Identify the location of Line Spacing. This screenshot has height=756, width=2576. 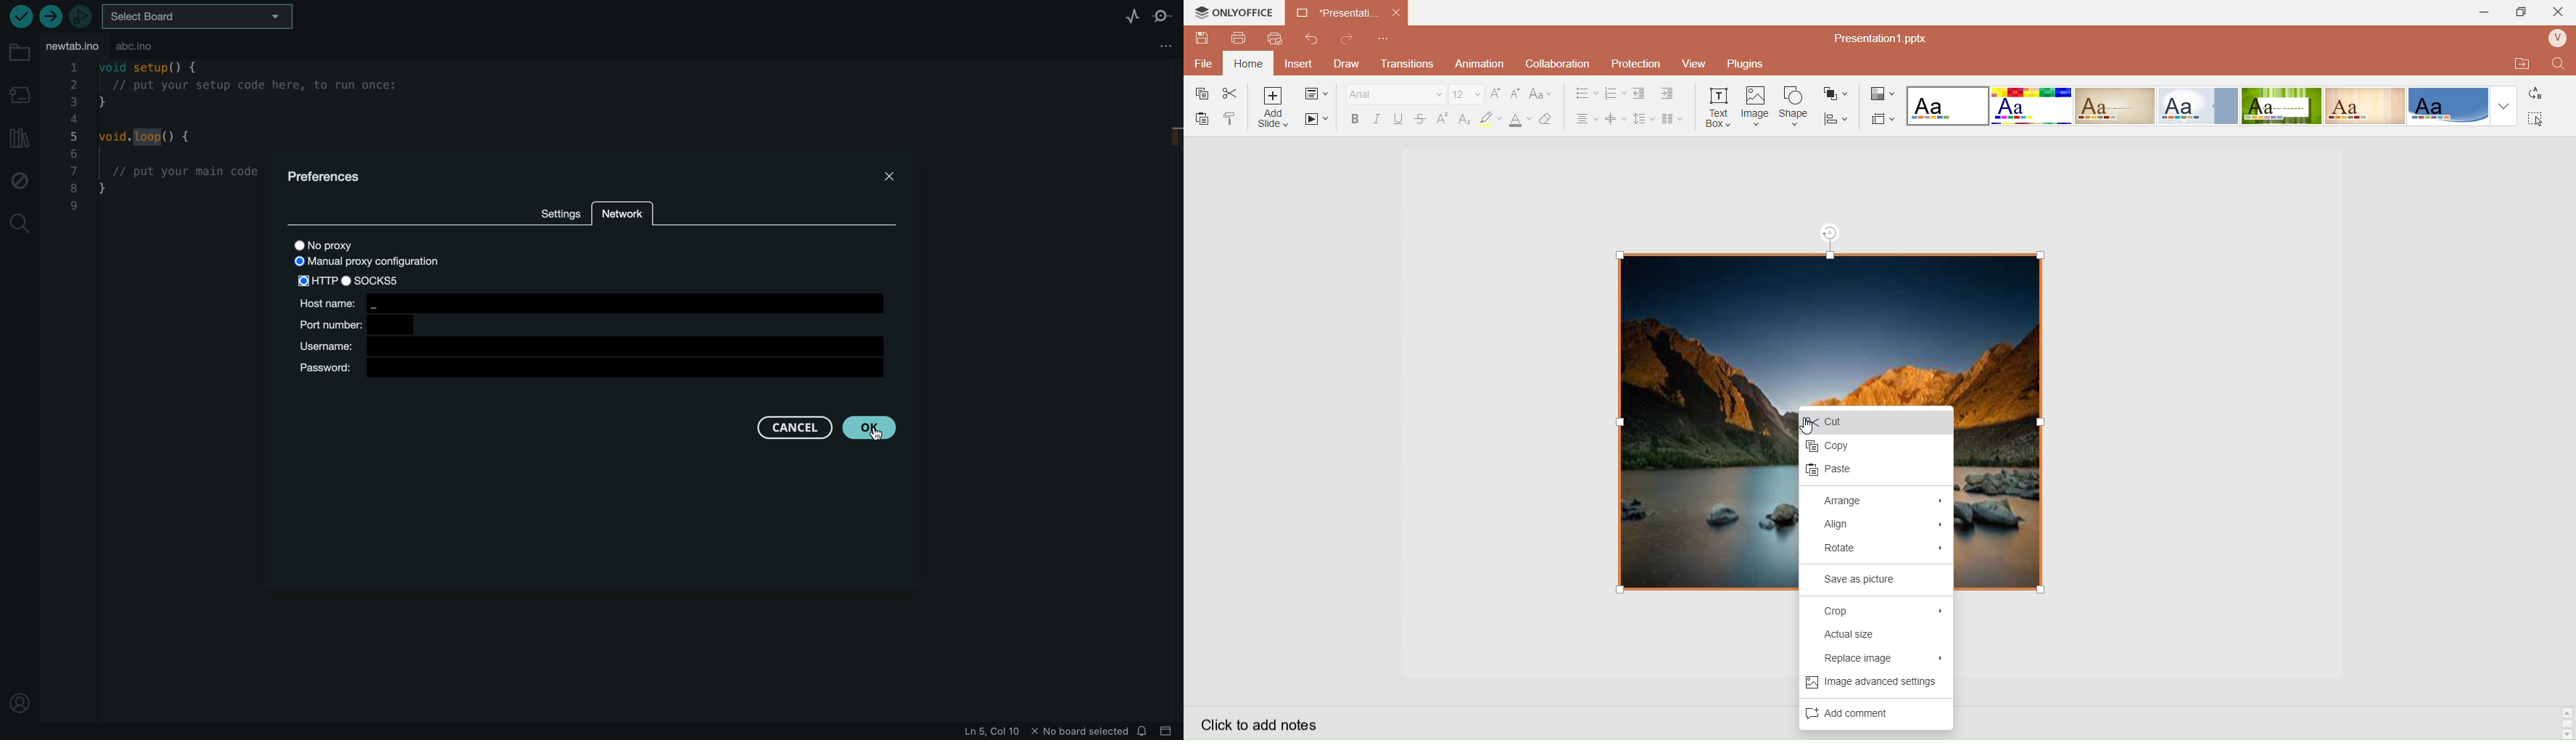
(1646, 119).